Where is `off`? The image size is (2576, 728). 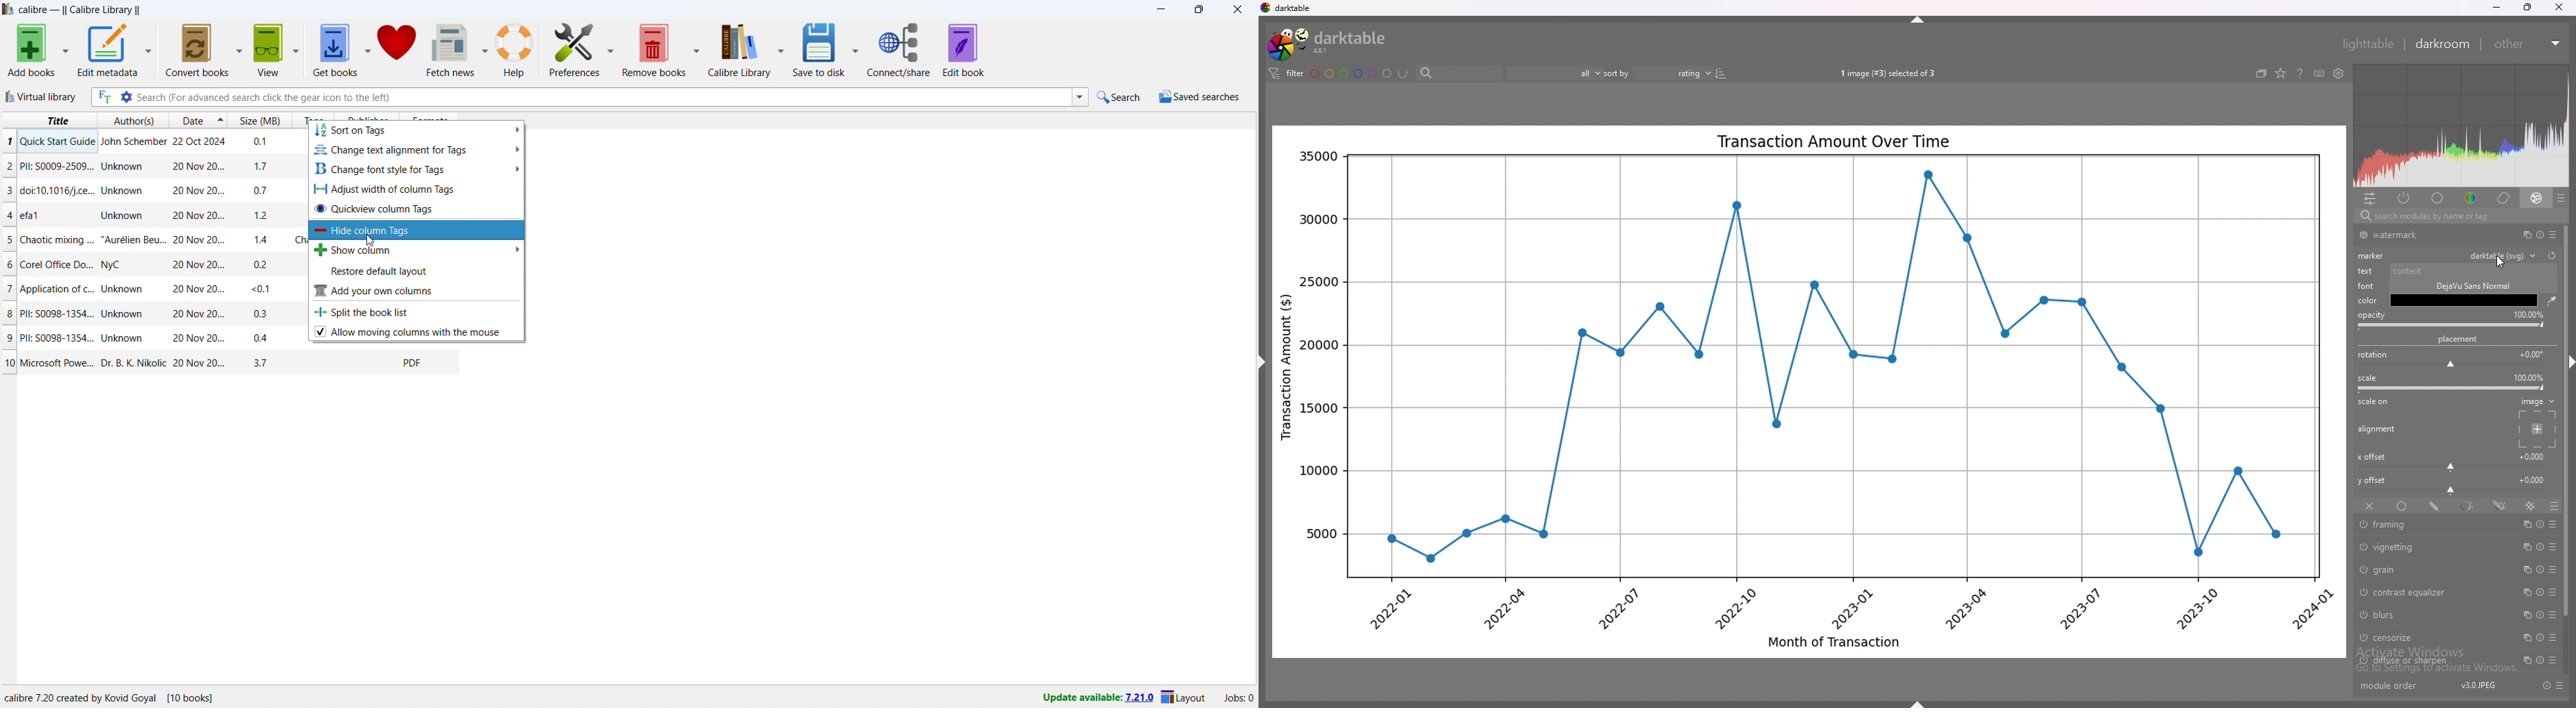
off is located at coordinates (2368, 507).